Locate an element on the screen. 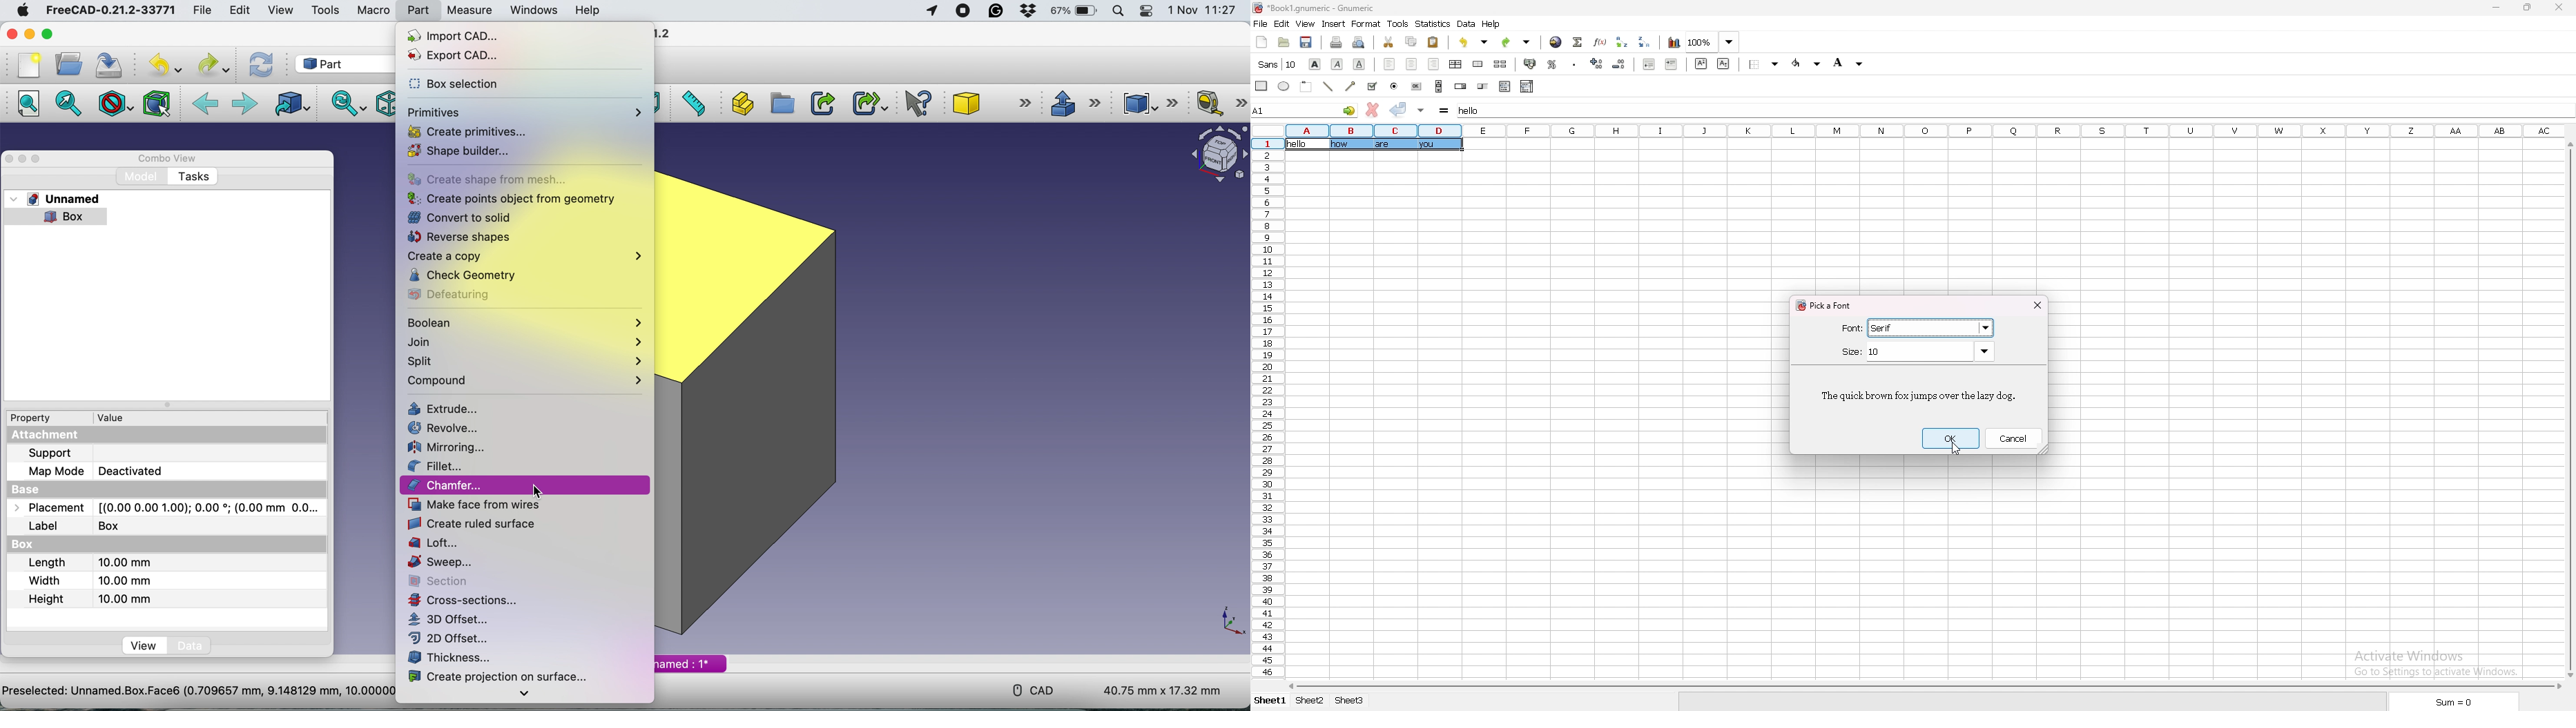 Image resolution: width=2576 pixels, height=728 pixels. slider is located at coordinates (1483, 86).